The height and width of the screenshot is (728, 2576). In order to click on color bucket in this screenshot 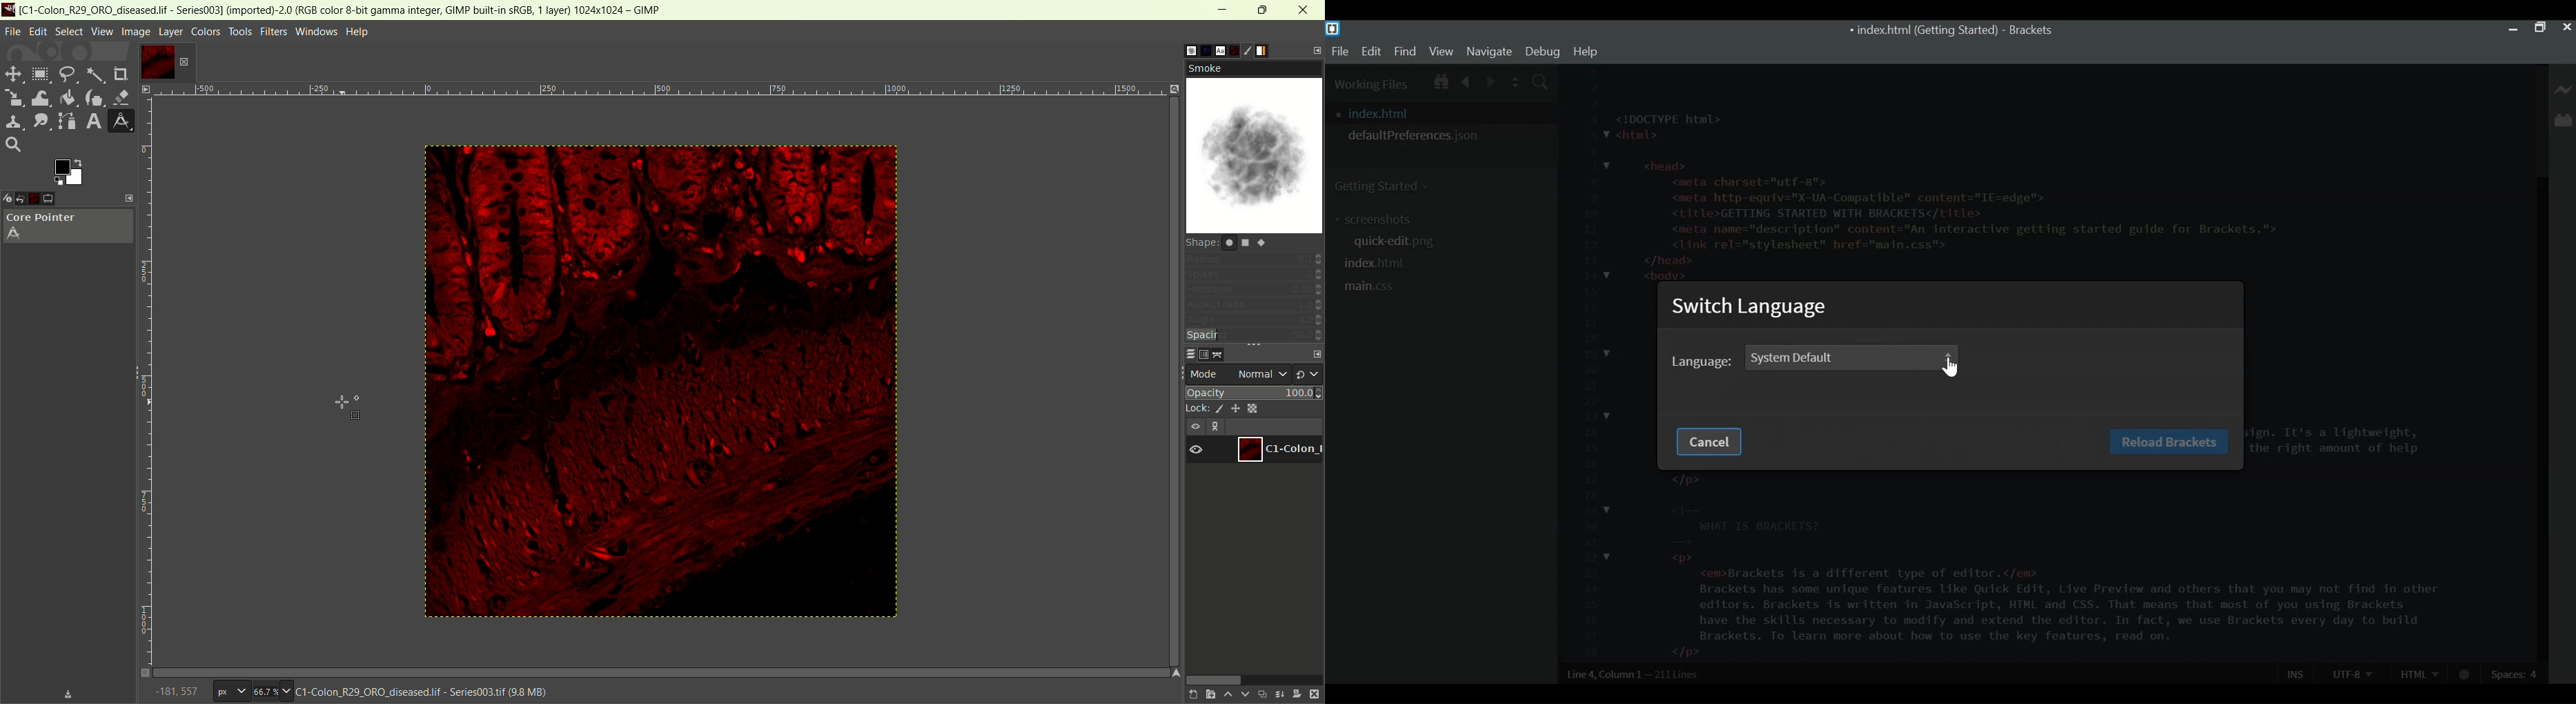, I will do `click(67, 97)`.